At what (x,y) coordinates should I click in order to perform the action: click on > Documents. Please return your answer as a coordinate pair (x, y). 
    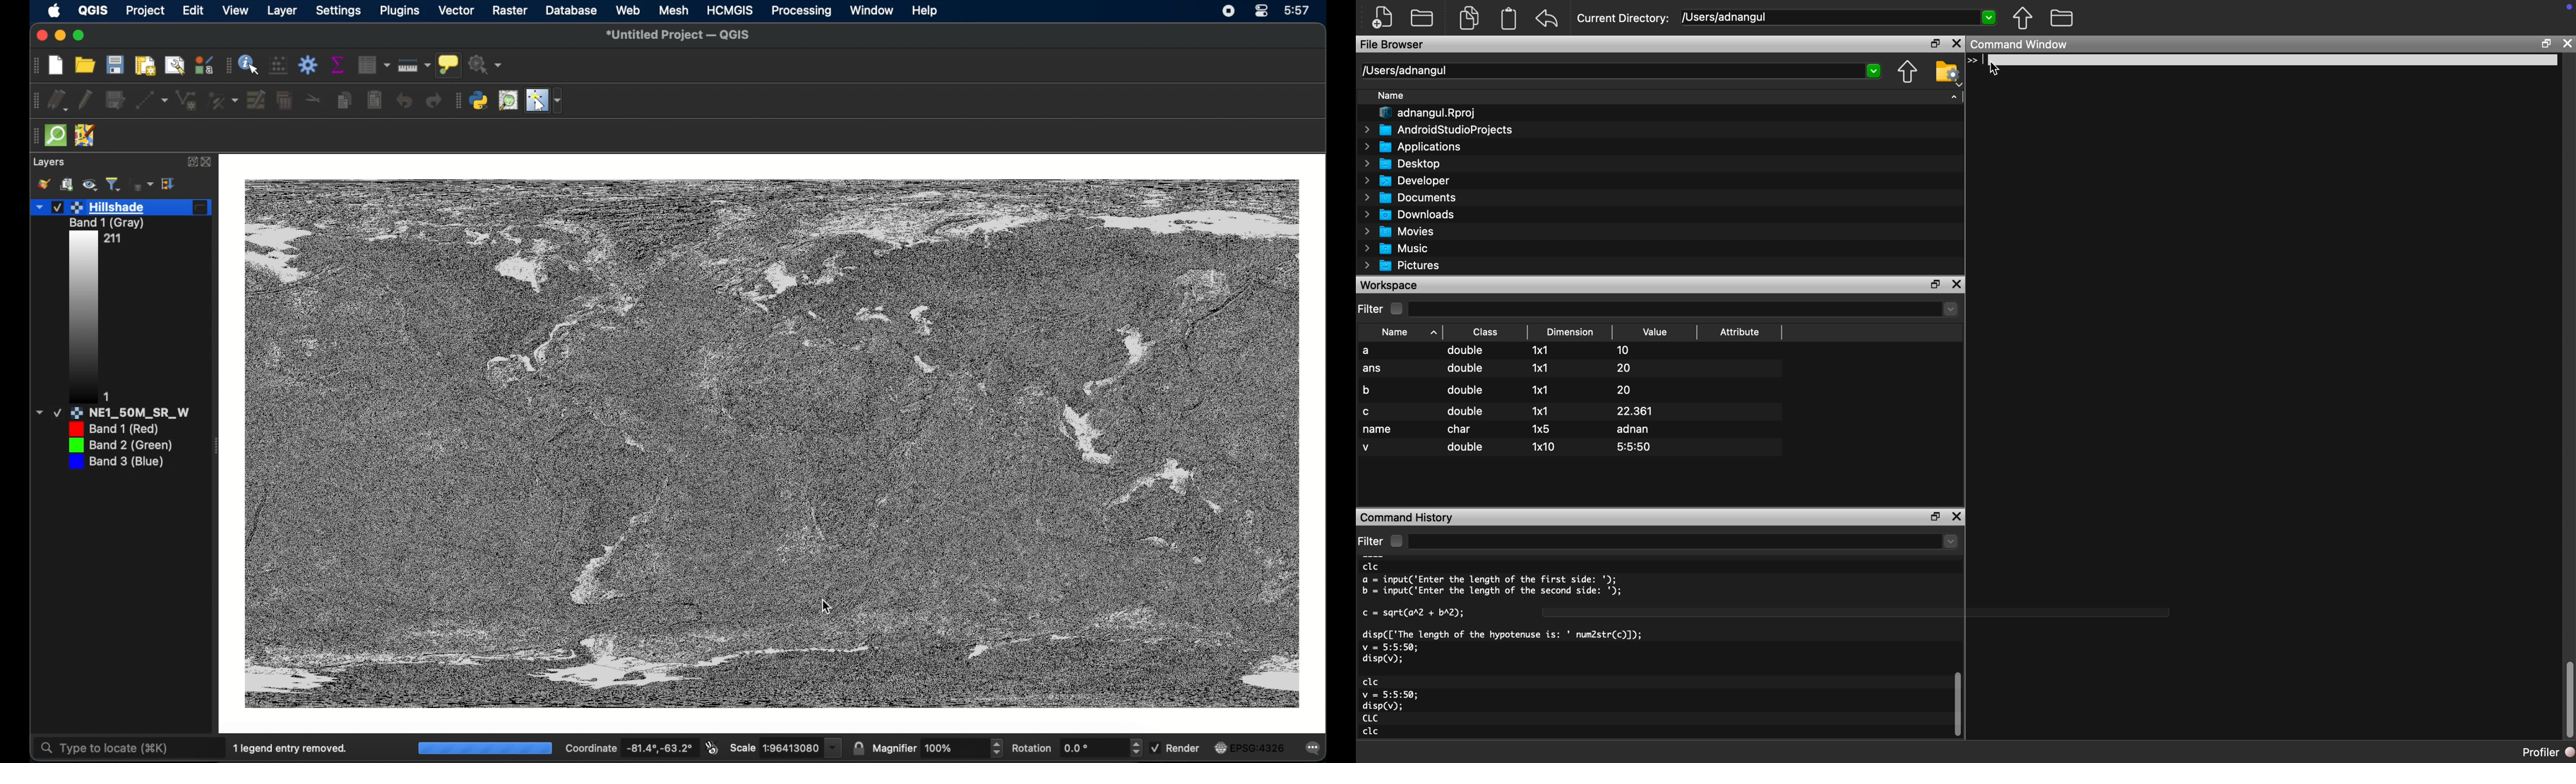
    Looking at the image, I should click on (1411, 198).